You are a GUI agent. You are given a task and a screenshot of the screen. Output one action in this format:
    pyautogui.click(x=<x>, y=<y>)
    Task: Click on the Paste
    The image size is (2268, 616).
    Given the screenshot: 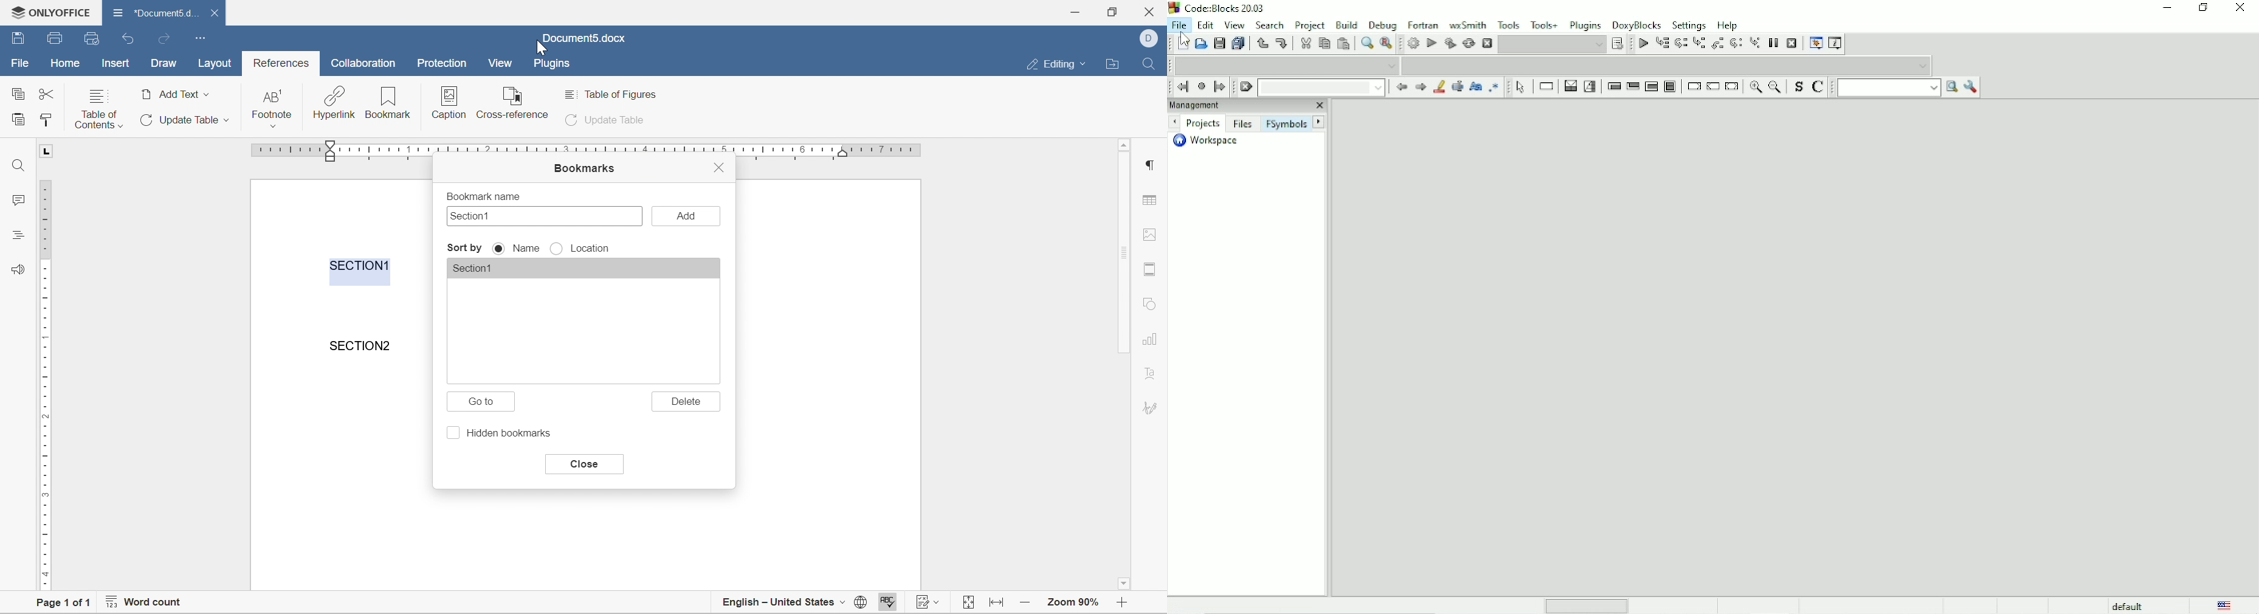 What is the action you would take?
    pyautogui.click(x=1344, y=44)
    